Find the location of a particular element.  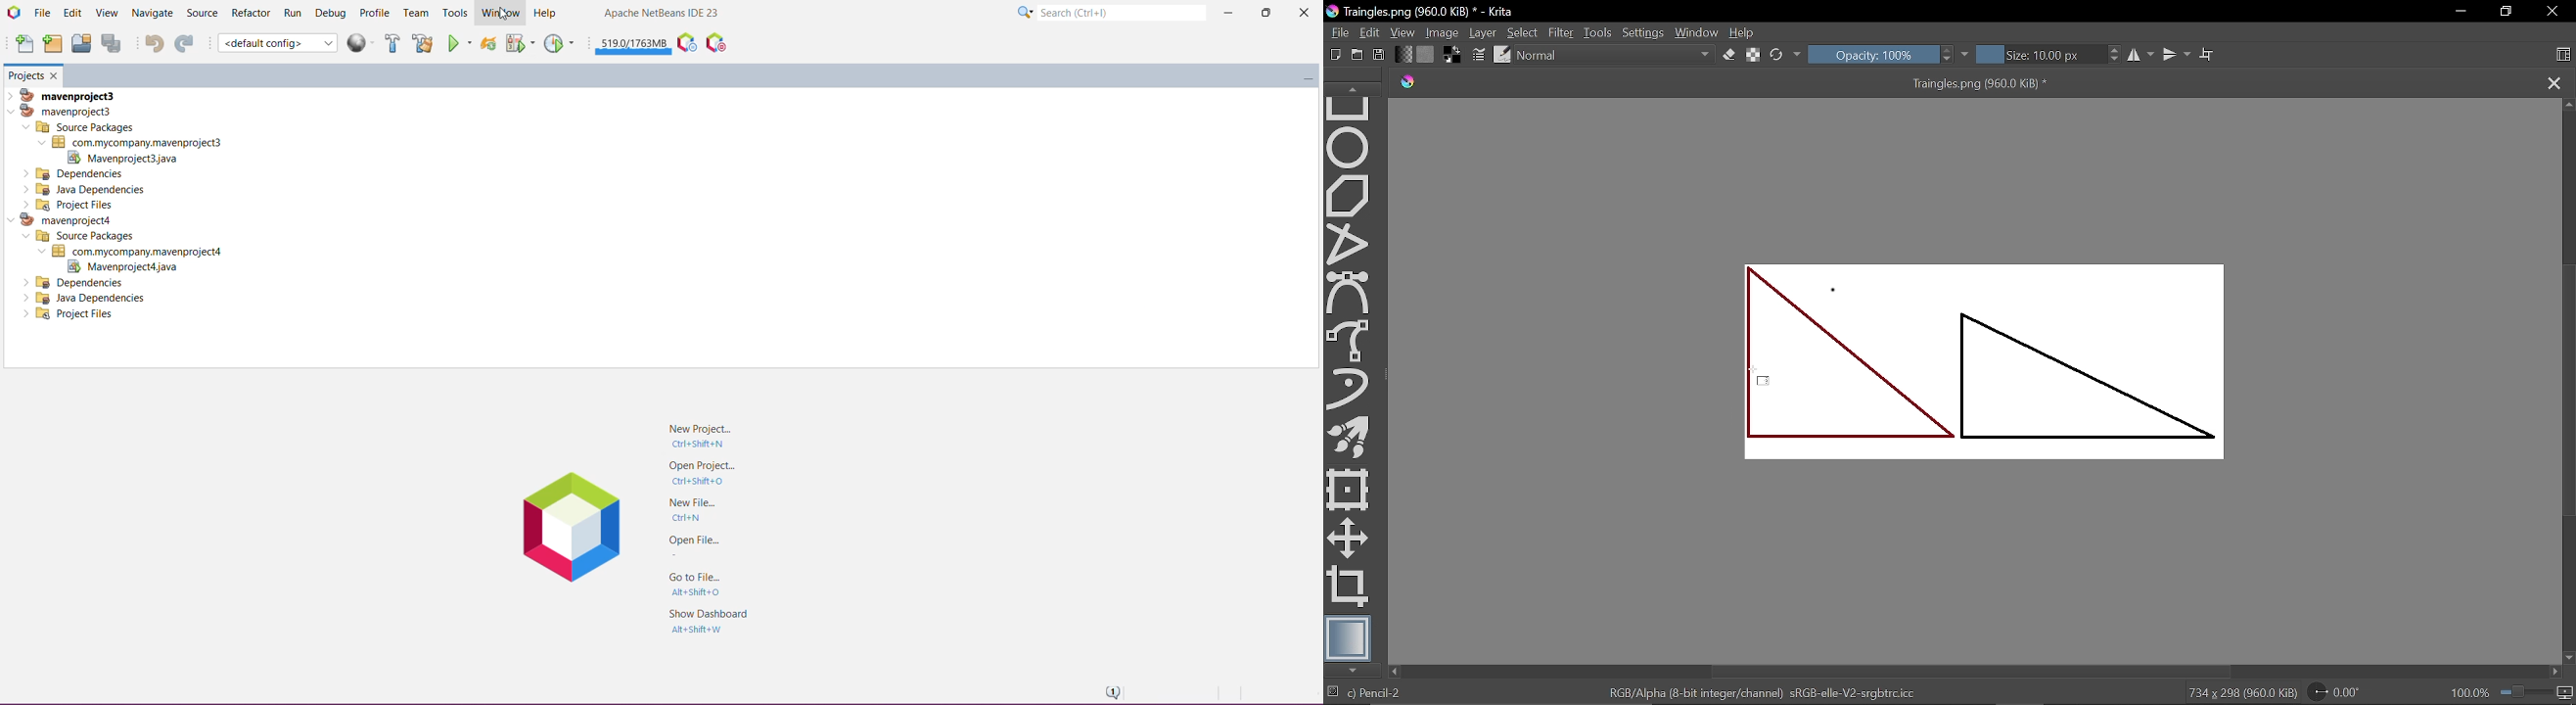

Rotate is located at coordinates (2339, 691).